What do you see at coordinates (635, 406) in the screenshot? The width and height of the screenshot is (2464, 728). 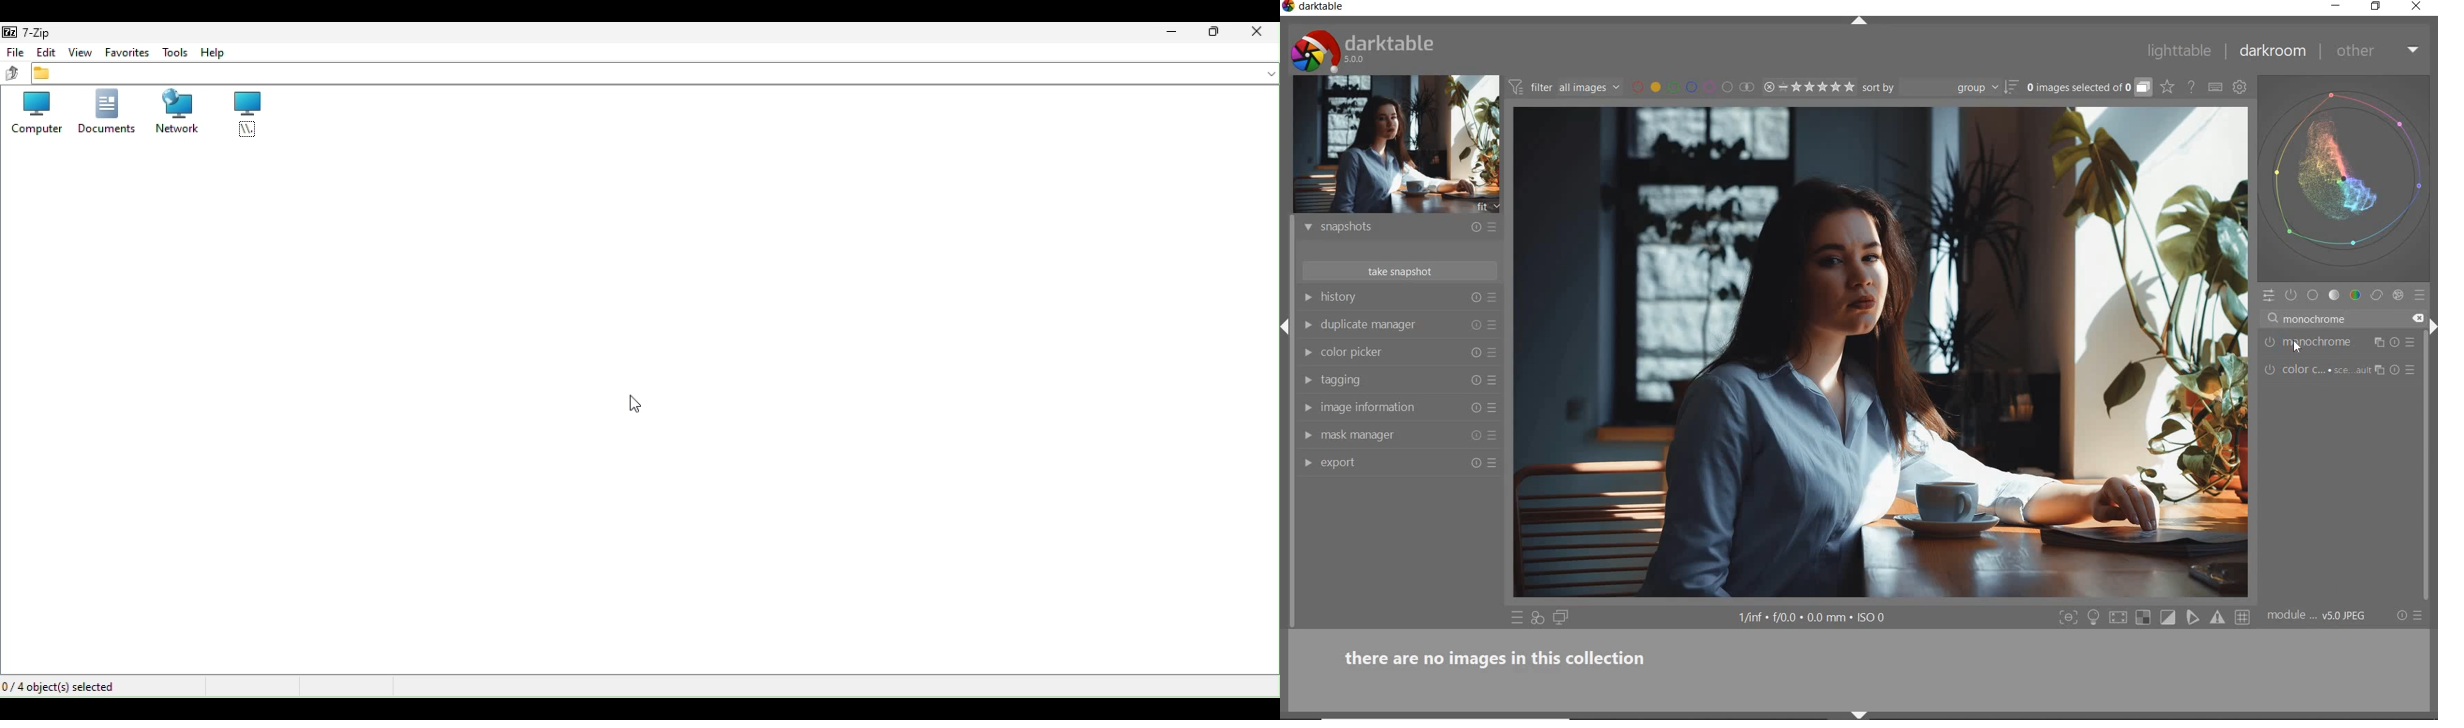 I see `Mouse` at bounding box center [635, 406].